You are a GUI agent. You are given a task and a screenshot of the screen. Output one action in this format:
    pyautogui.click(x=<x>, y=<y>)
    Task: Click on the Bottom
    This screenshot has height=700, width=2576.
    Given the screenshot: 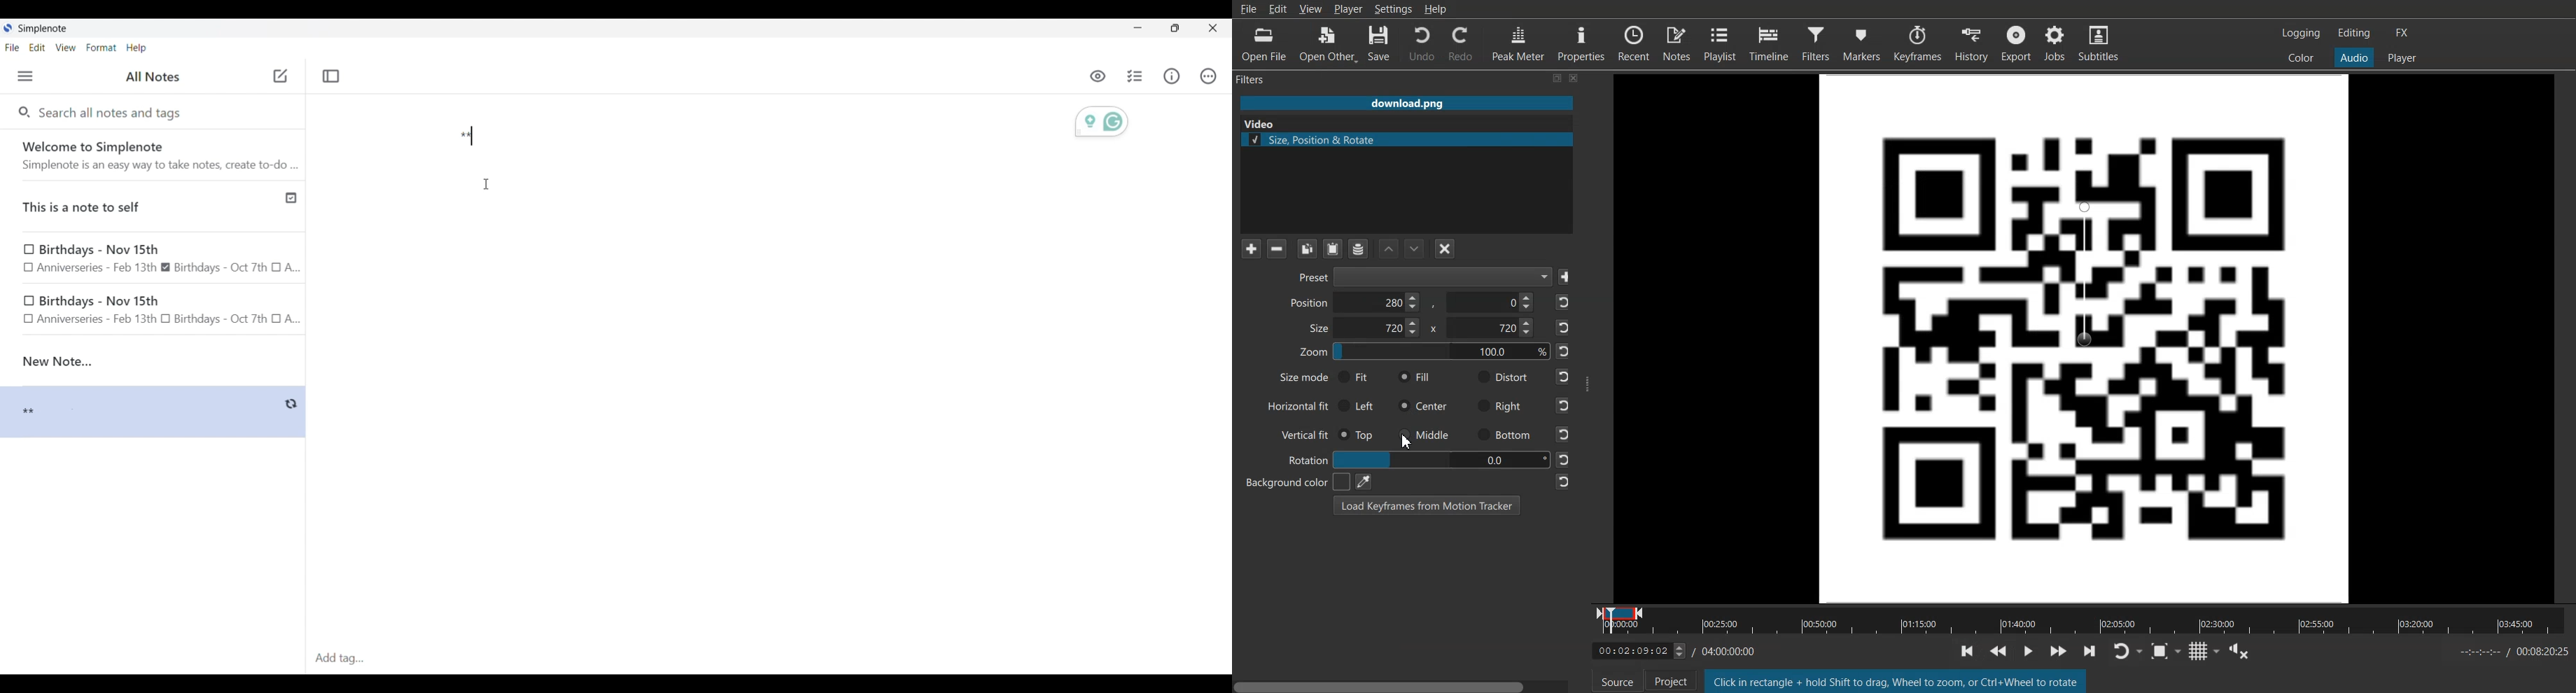 What is the action you would take?
    pyautogui.click(x=1503, y=435)
    